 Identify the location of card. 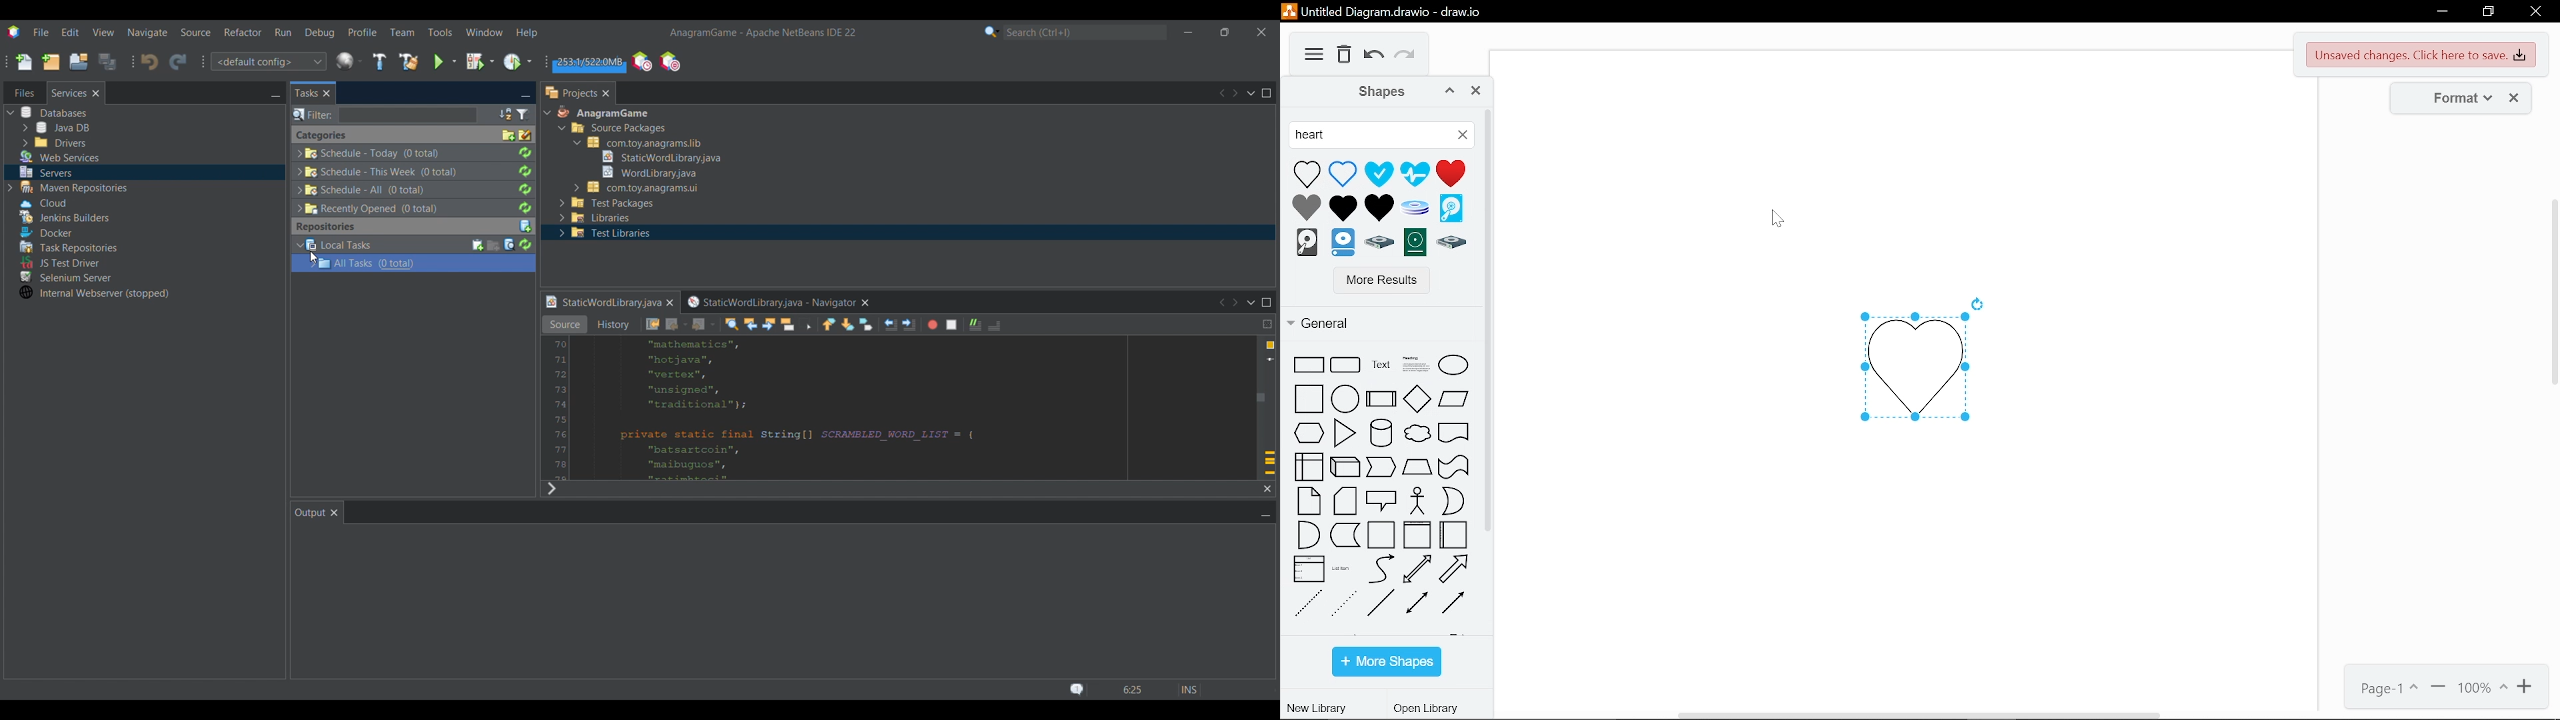
(1348, 501).